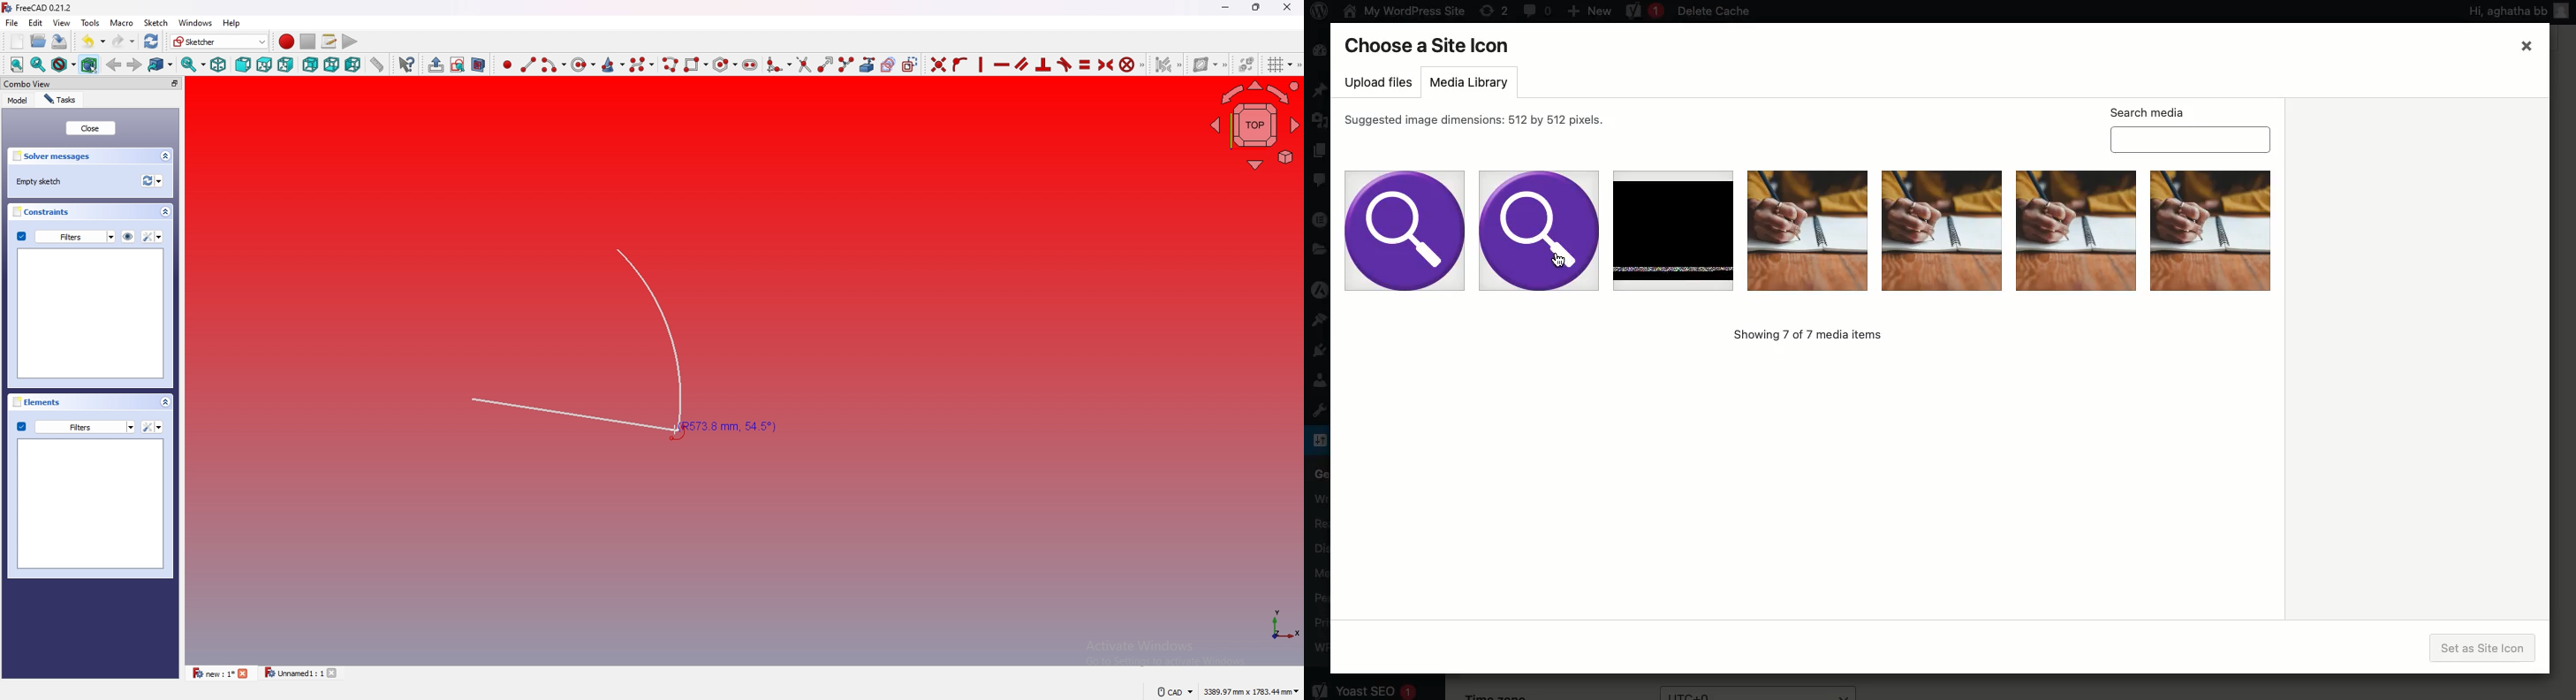  What do you see at coordinates (62, 22) in the screenshot?
I see `view` at bounding box center [62, 22].